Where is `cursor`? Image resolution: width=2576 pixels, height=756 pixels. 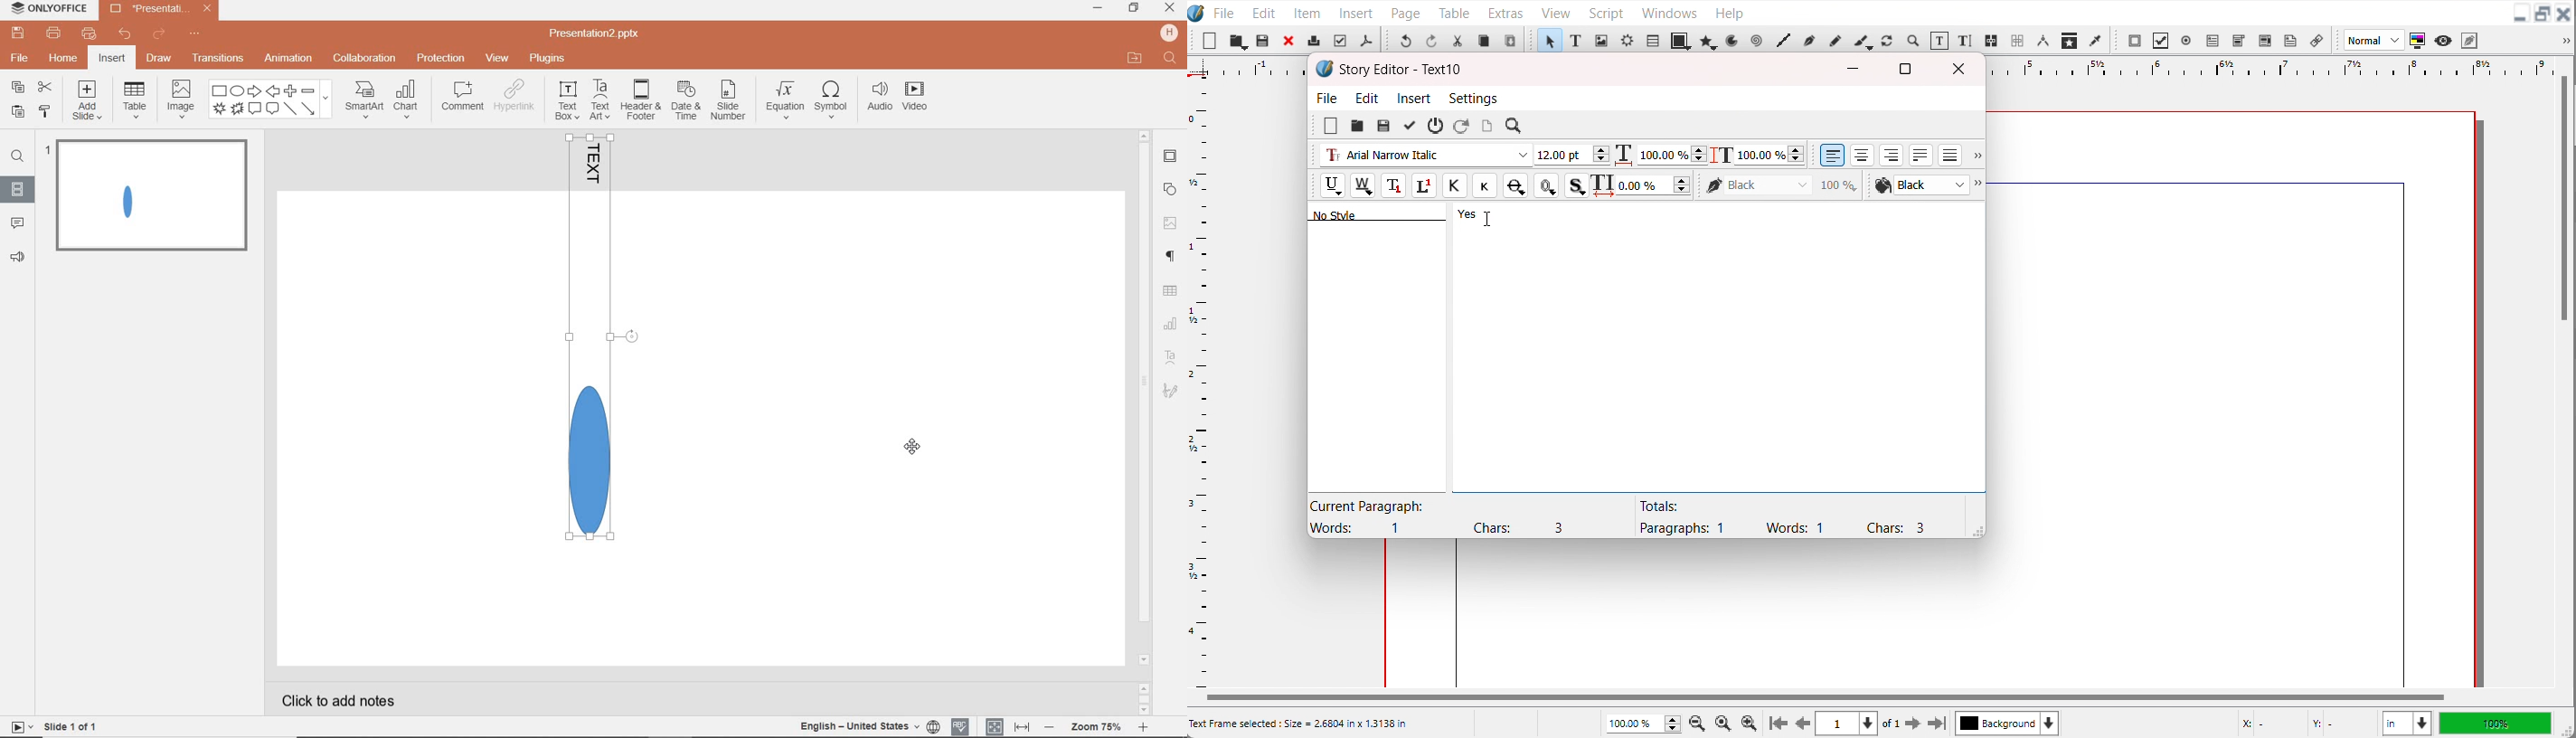 cursor is located at coordinates (911, 447).